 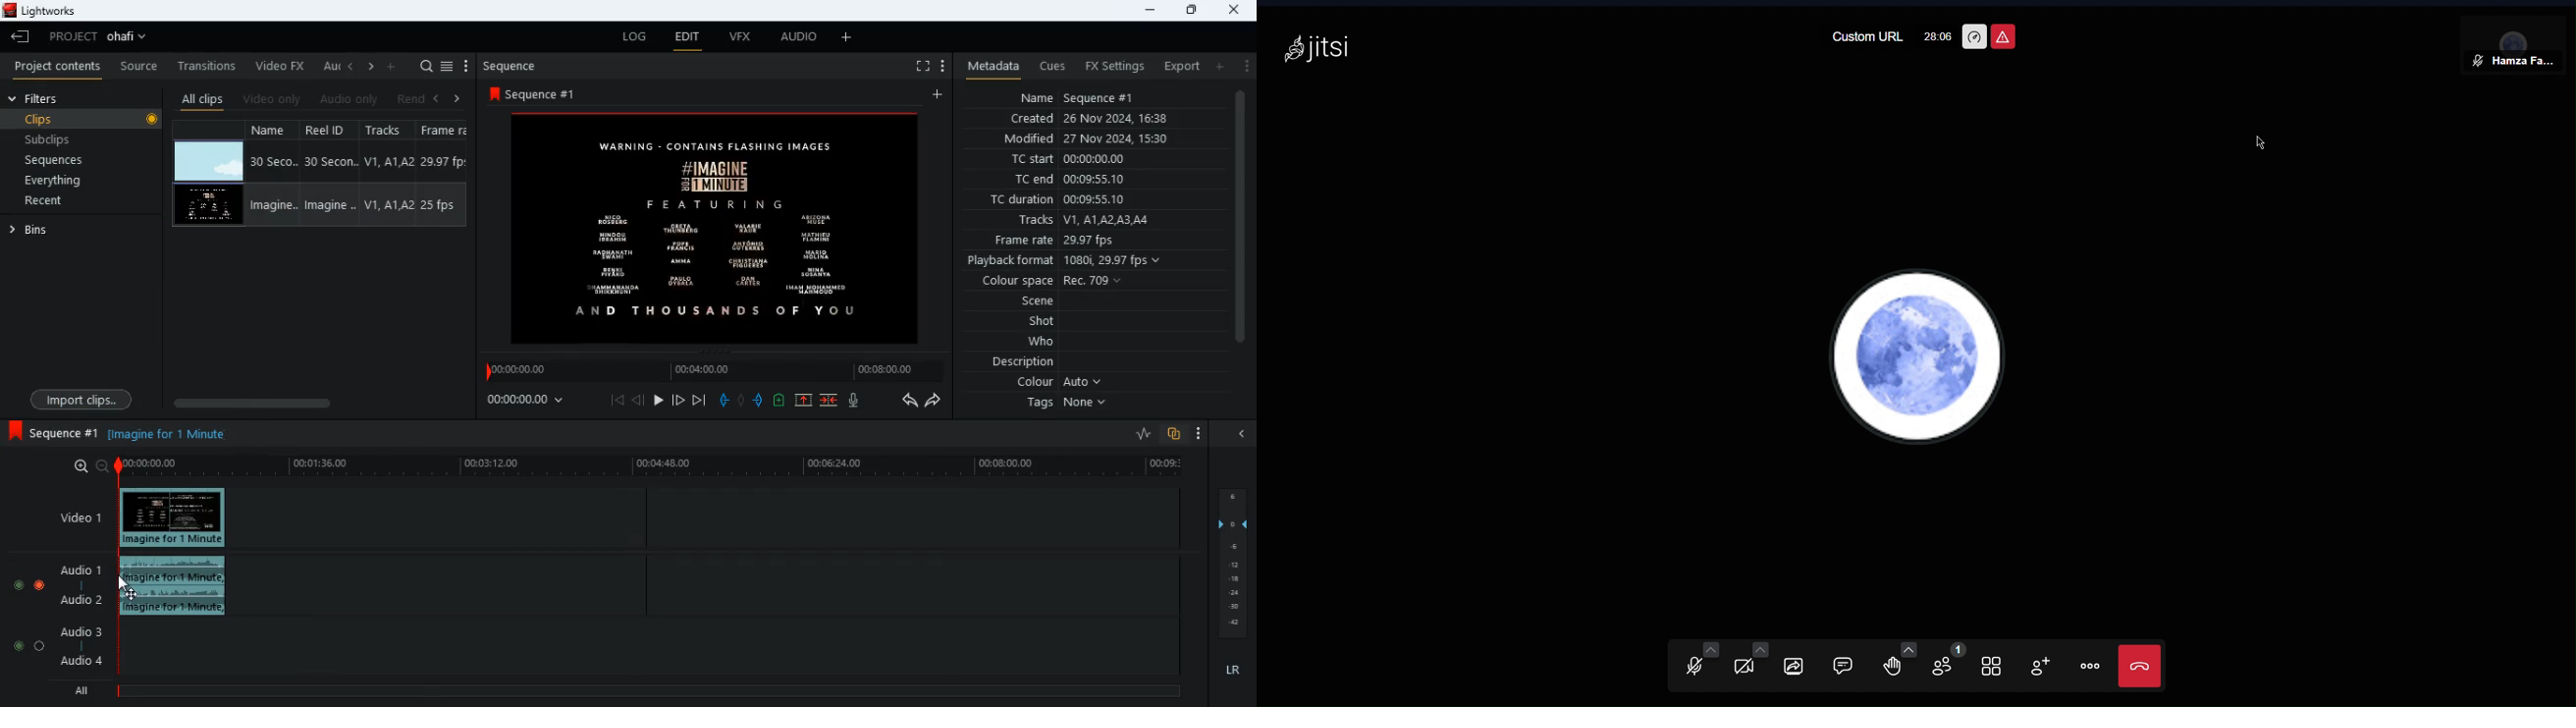 What do you see at coordinates (170, 433) in the screenshot?
I see `Imagine for 1 Minute` at bounding box center [170, 433].